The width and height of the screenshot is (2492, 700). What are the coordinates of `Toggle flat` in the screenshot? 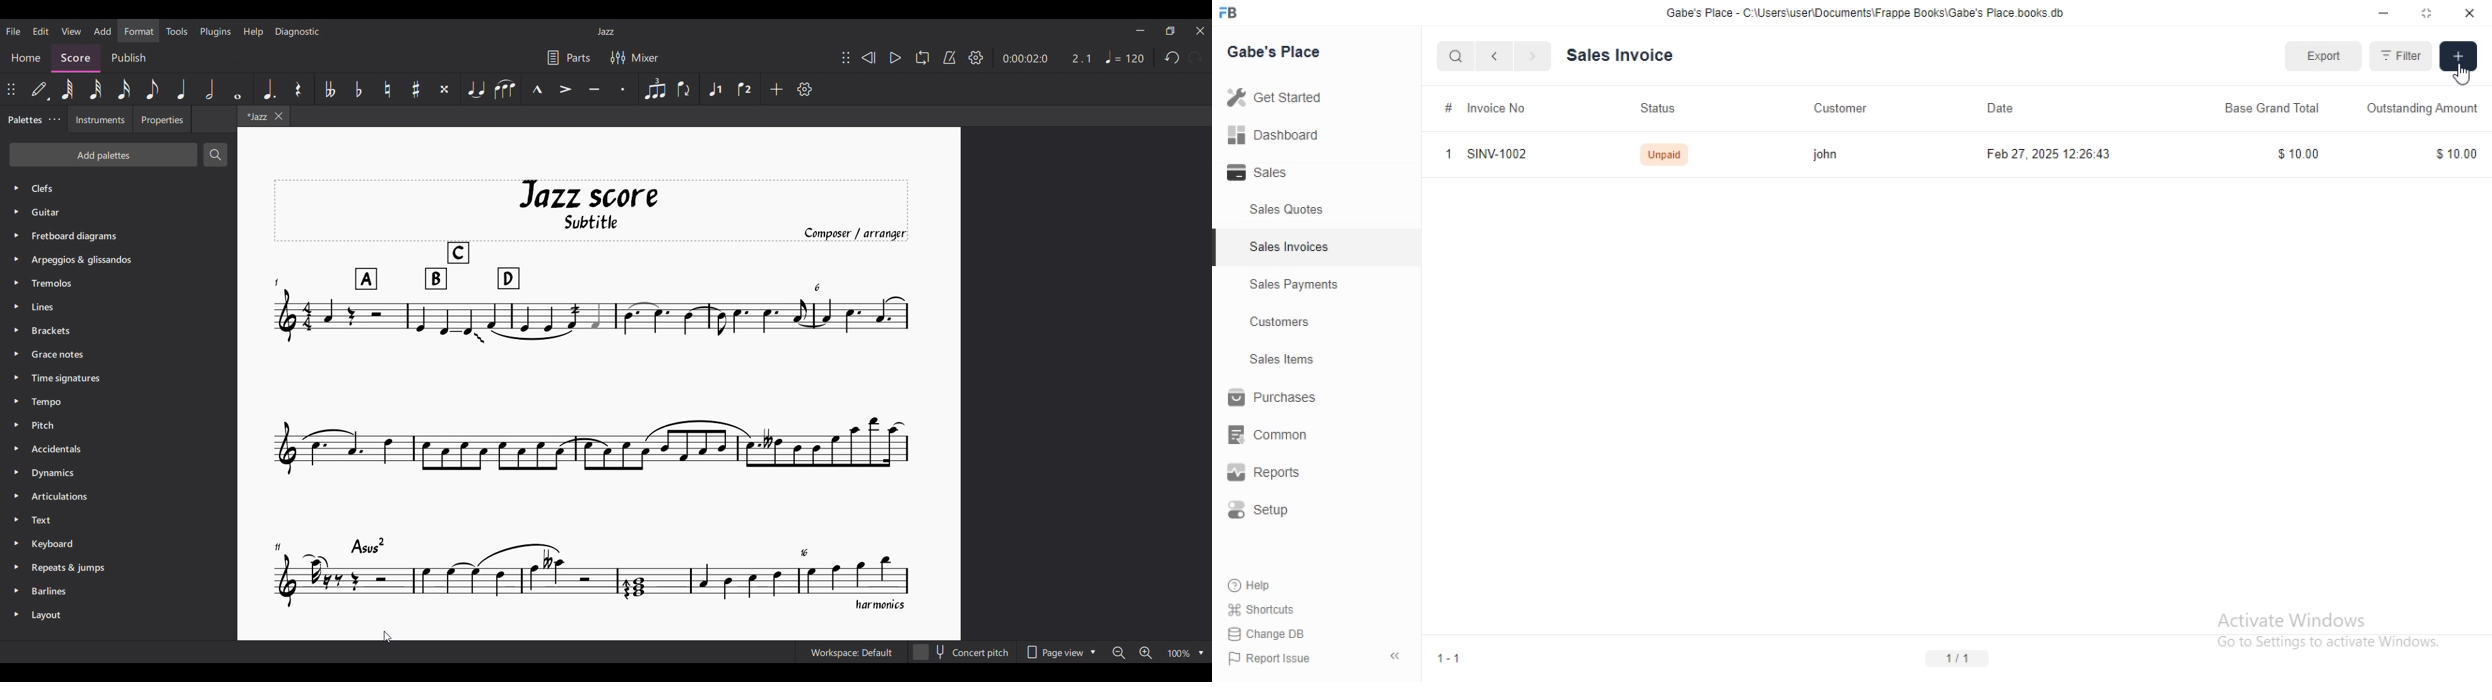 It's located at (359, 88).